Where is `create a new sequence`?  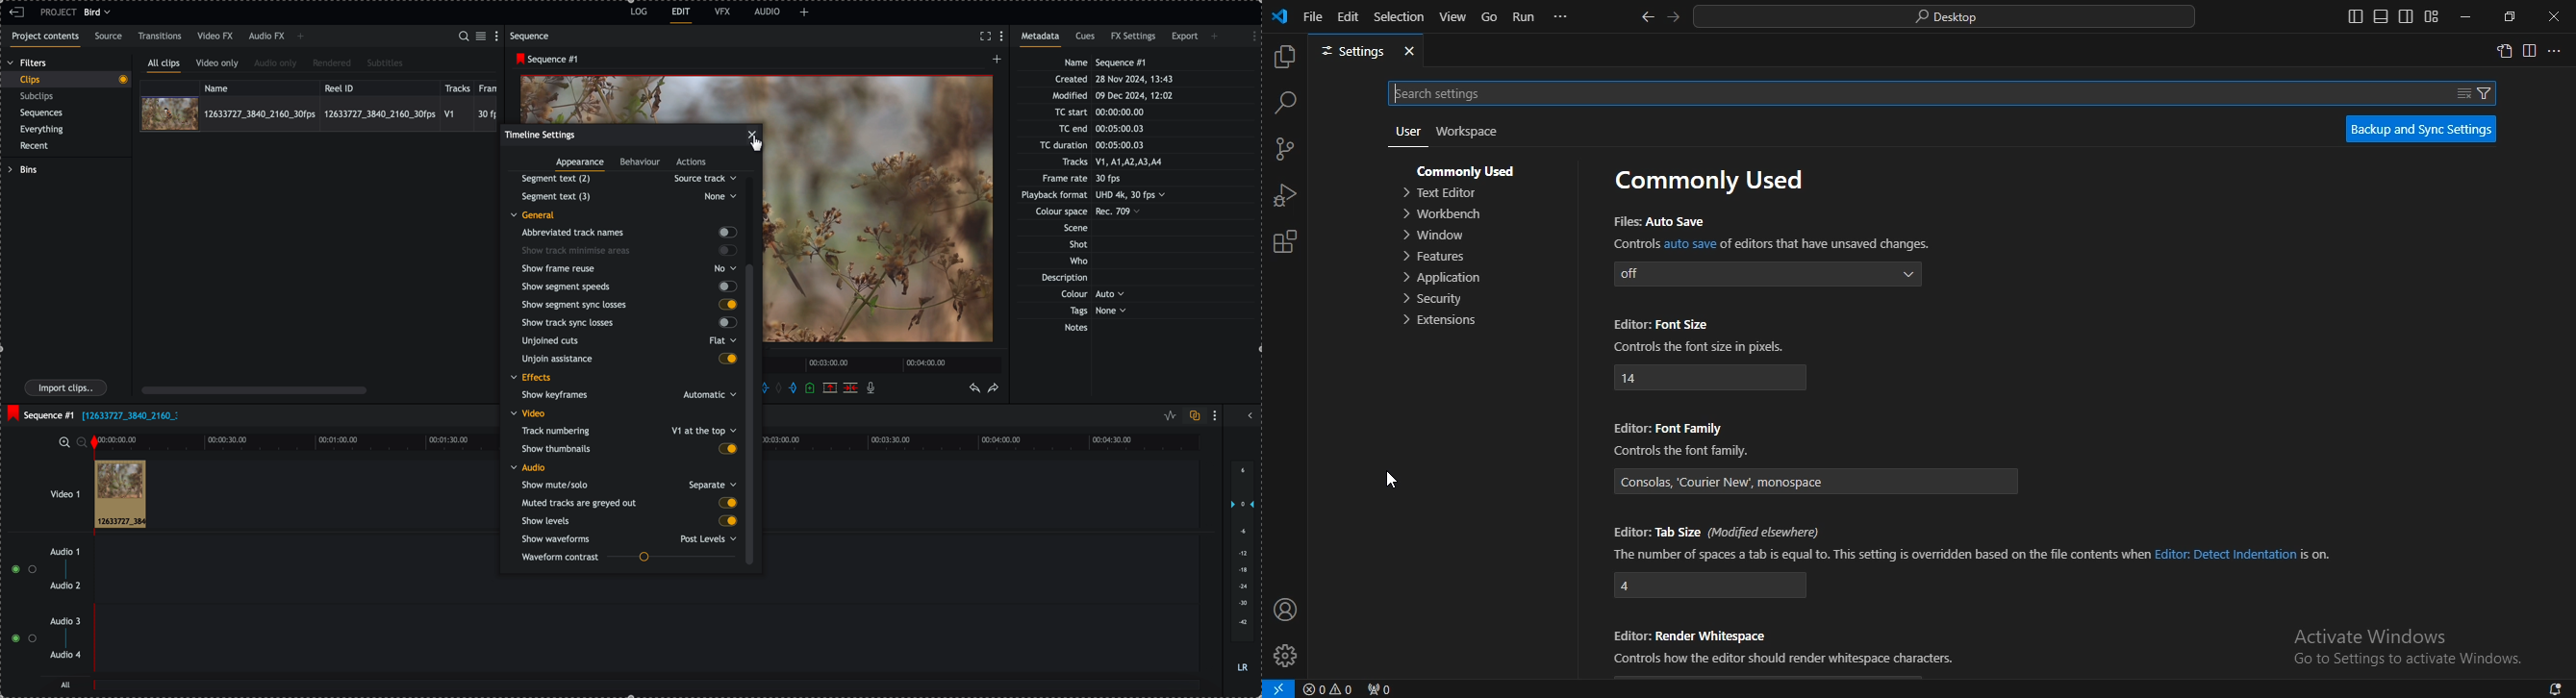
create a new sequence is located at coordinates (995, 62).